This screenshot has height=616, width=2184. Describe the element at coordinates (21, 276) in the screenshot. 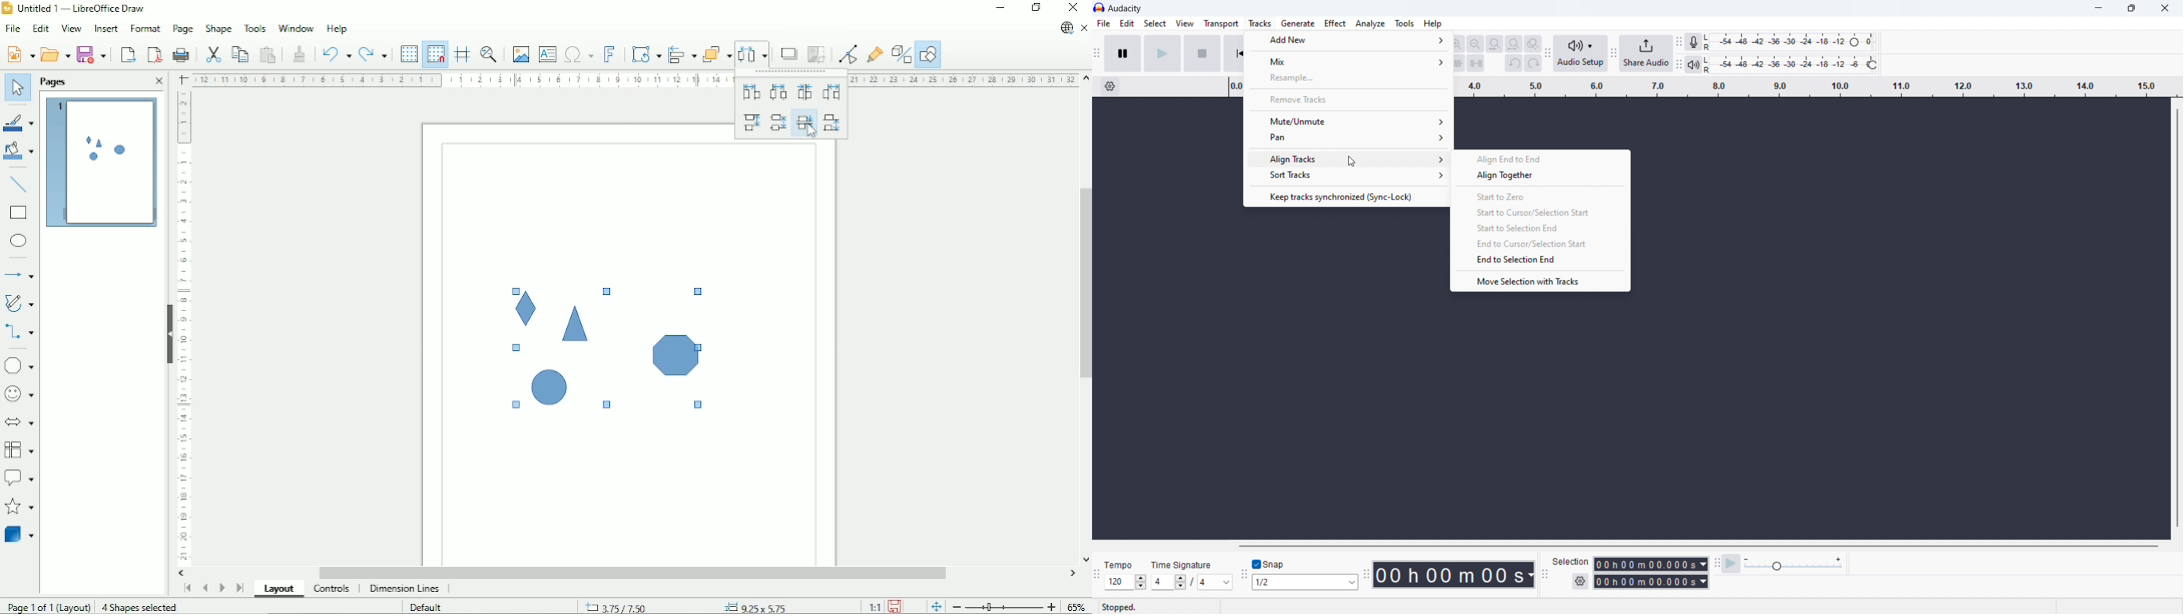

I see `Lines and arrows` at that location.